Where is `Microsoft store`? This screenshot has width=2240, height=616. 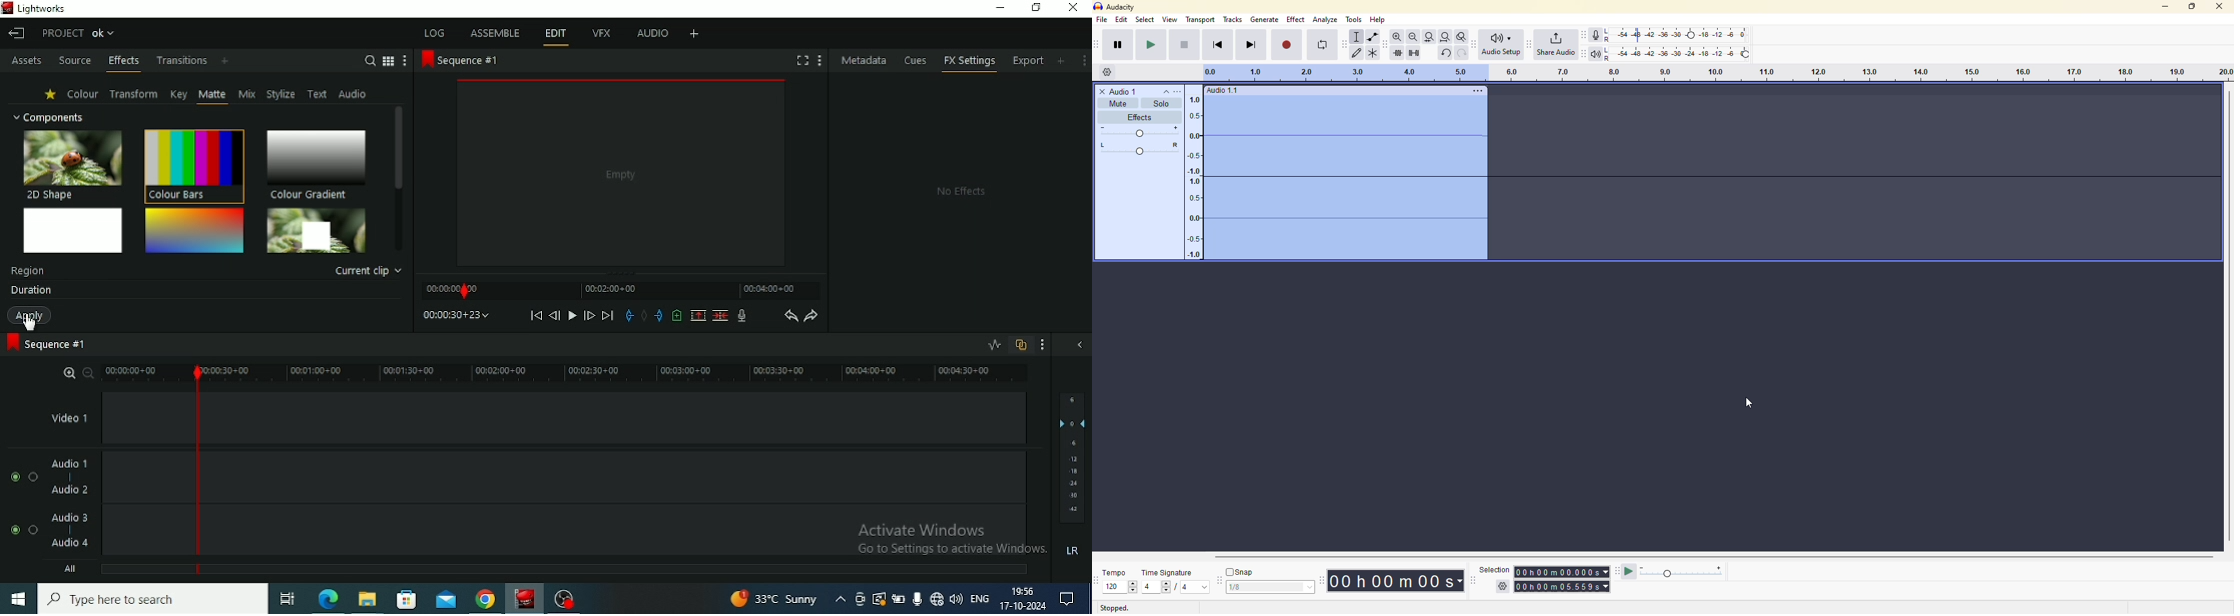
Microsoft store is located at coordinates (405, 597).